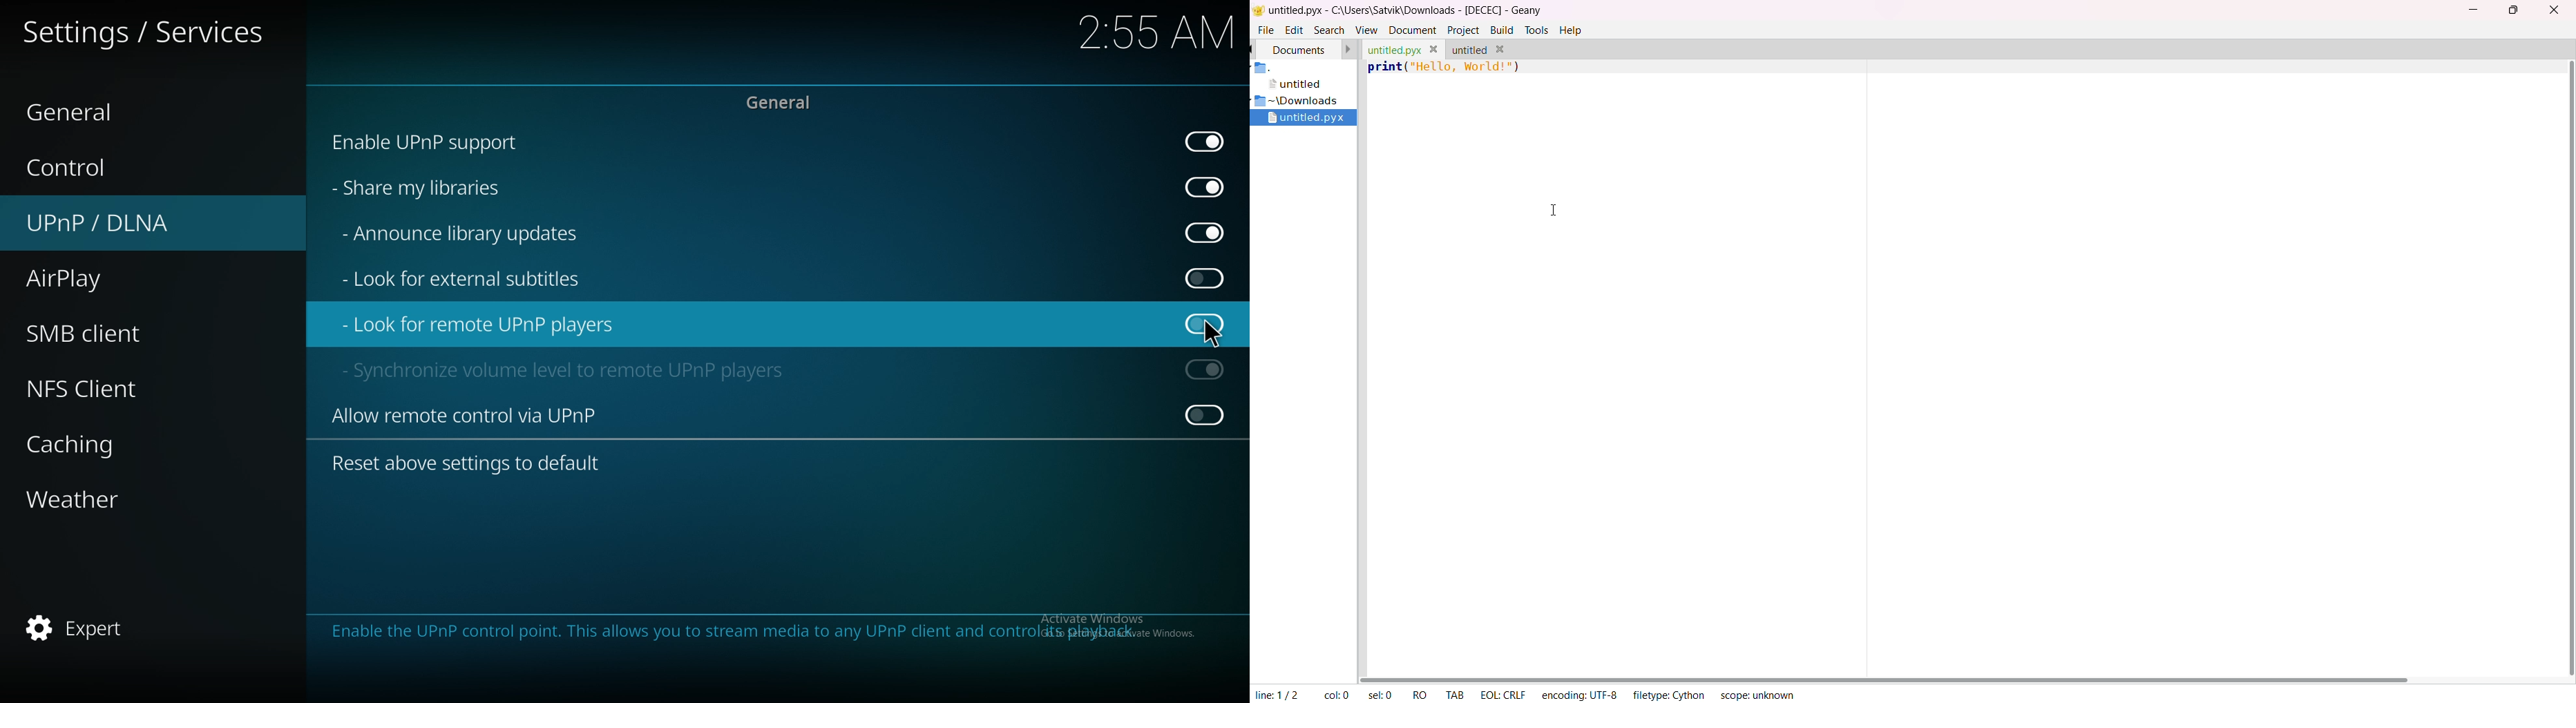 The image size is (2576, 728). I want to click on 2:55 AM, so click(1154, 37).